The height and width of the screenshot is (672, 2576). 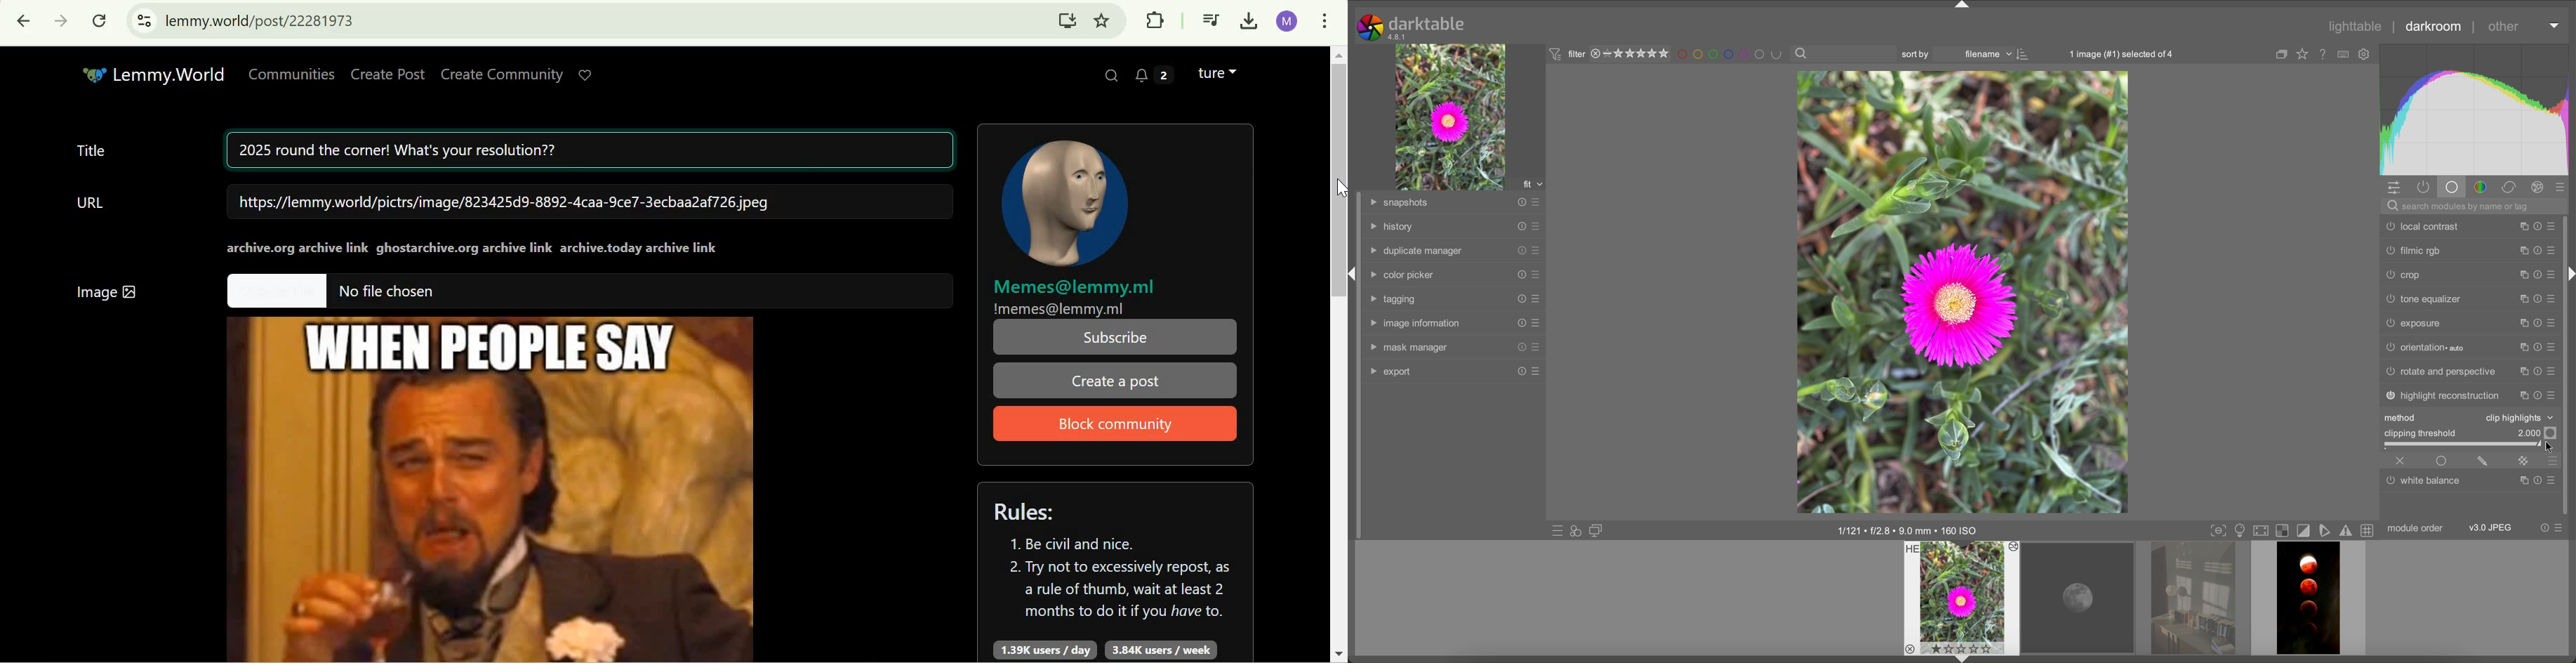 I want to click on image information, so click(x=1909, y=531).